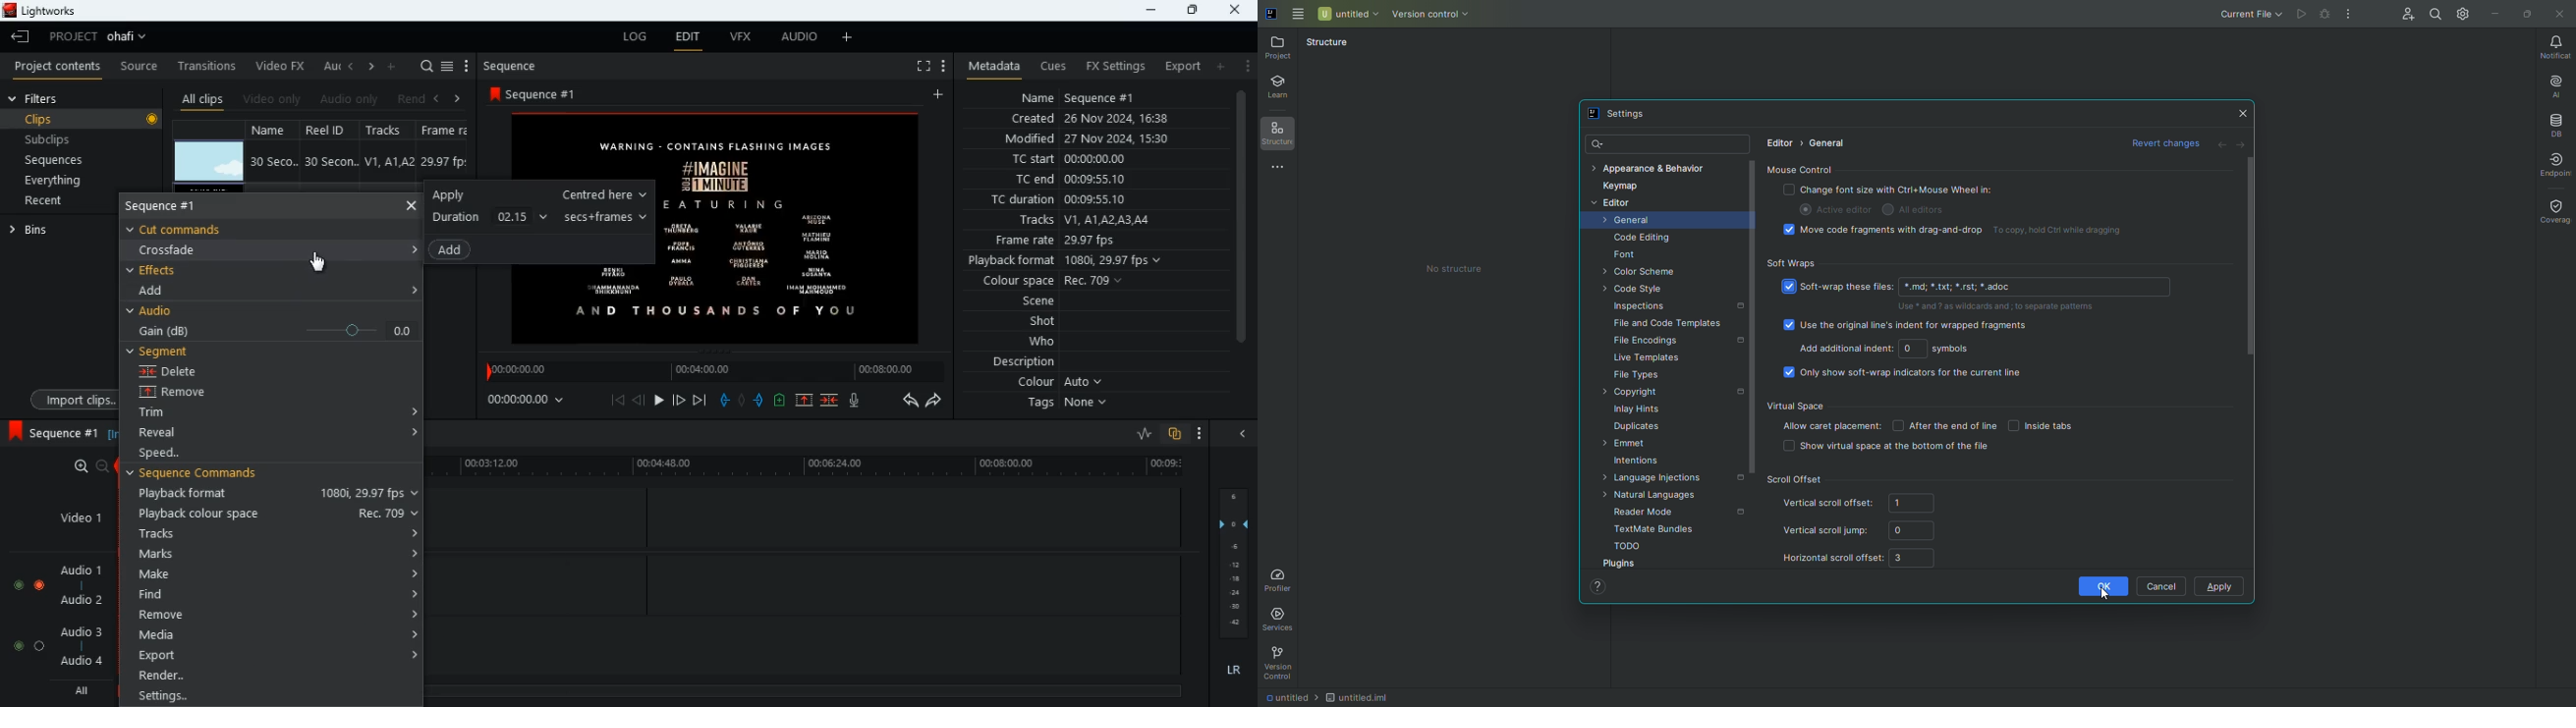  I want to click on video fx, so click(281, 67).